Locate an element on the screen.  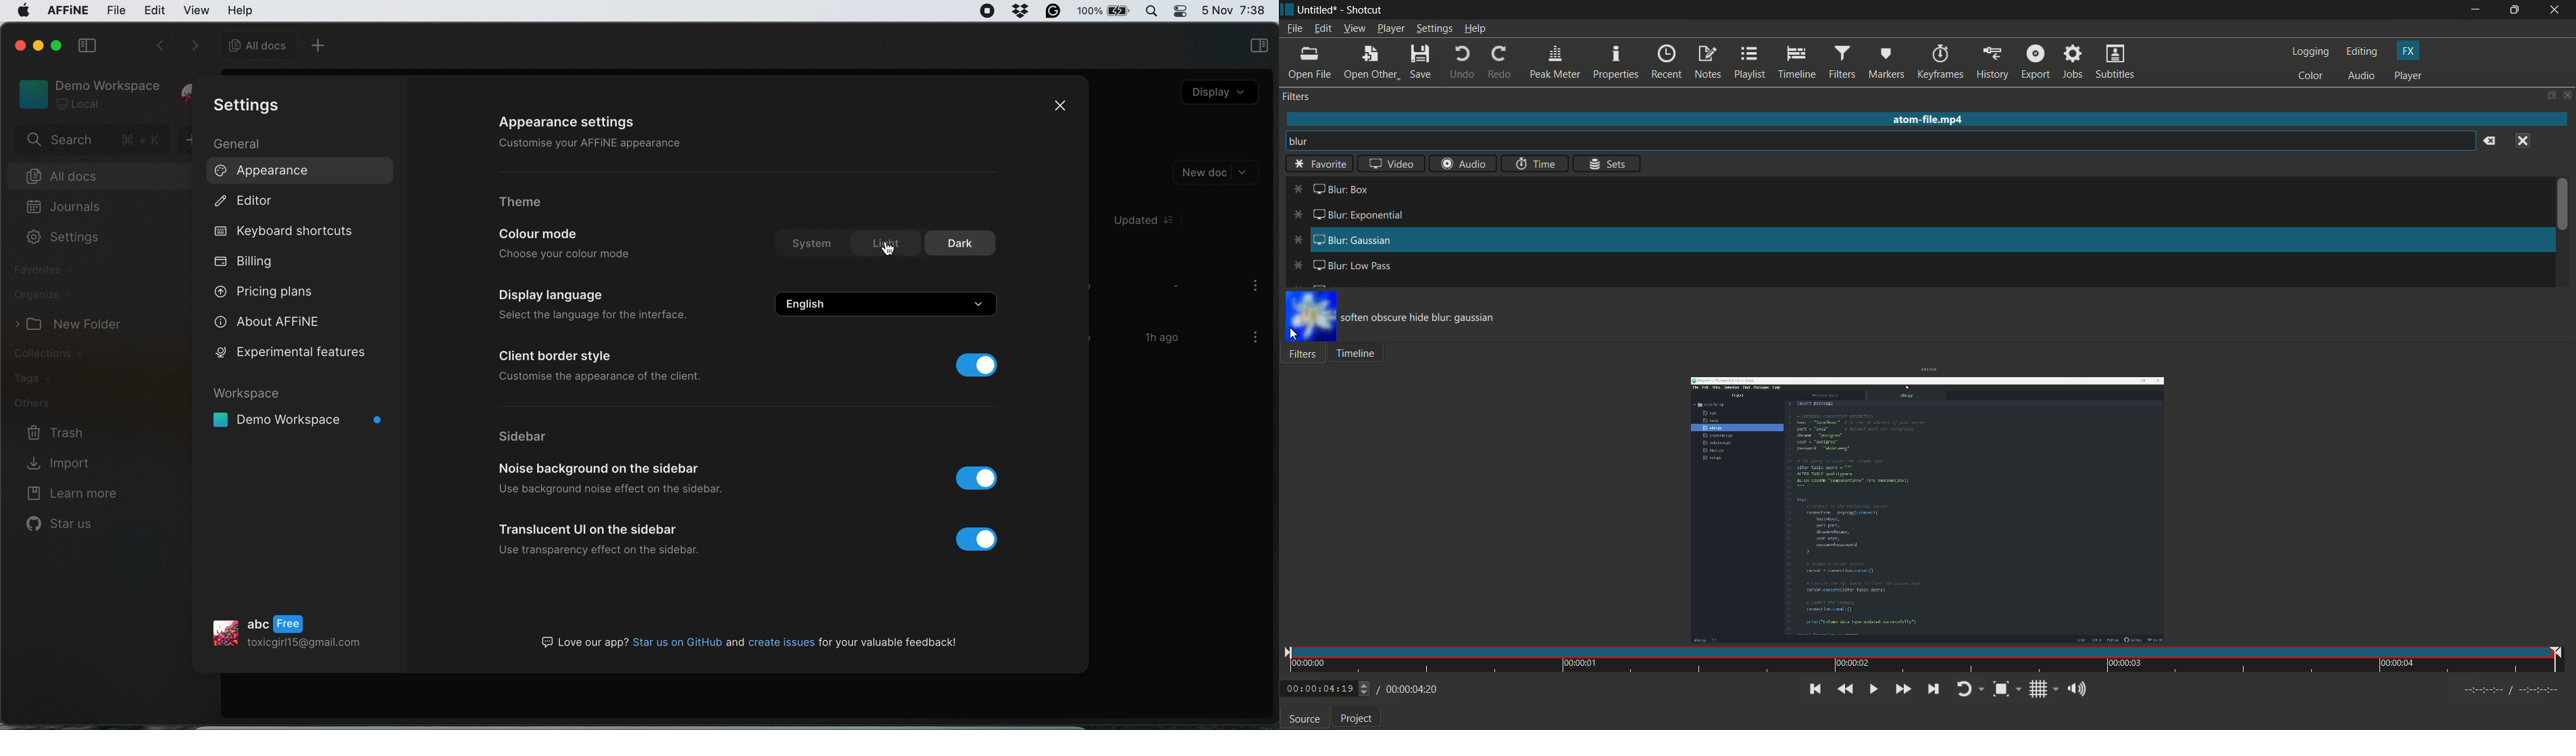
pricing plans is located at coordinates (279, 293).